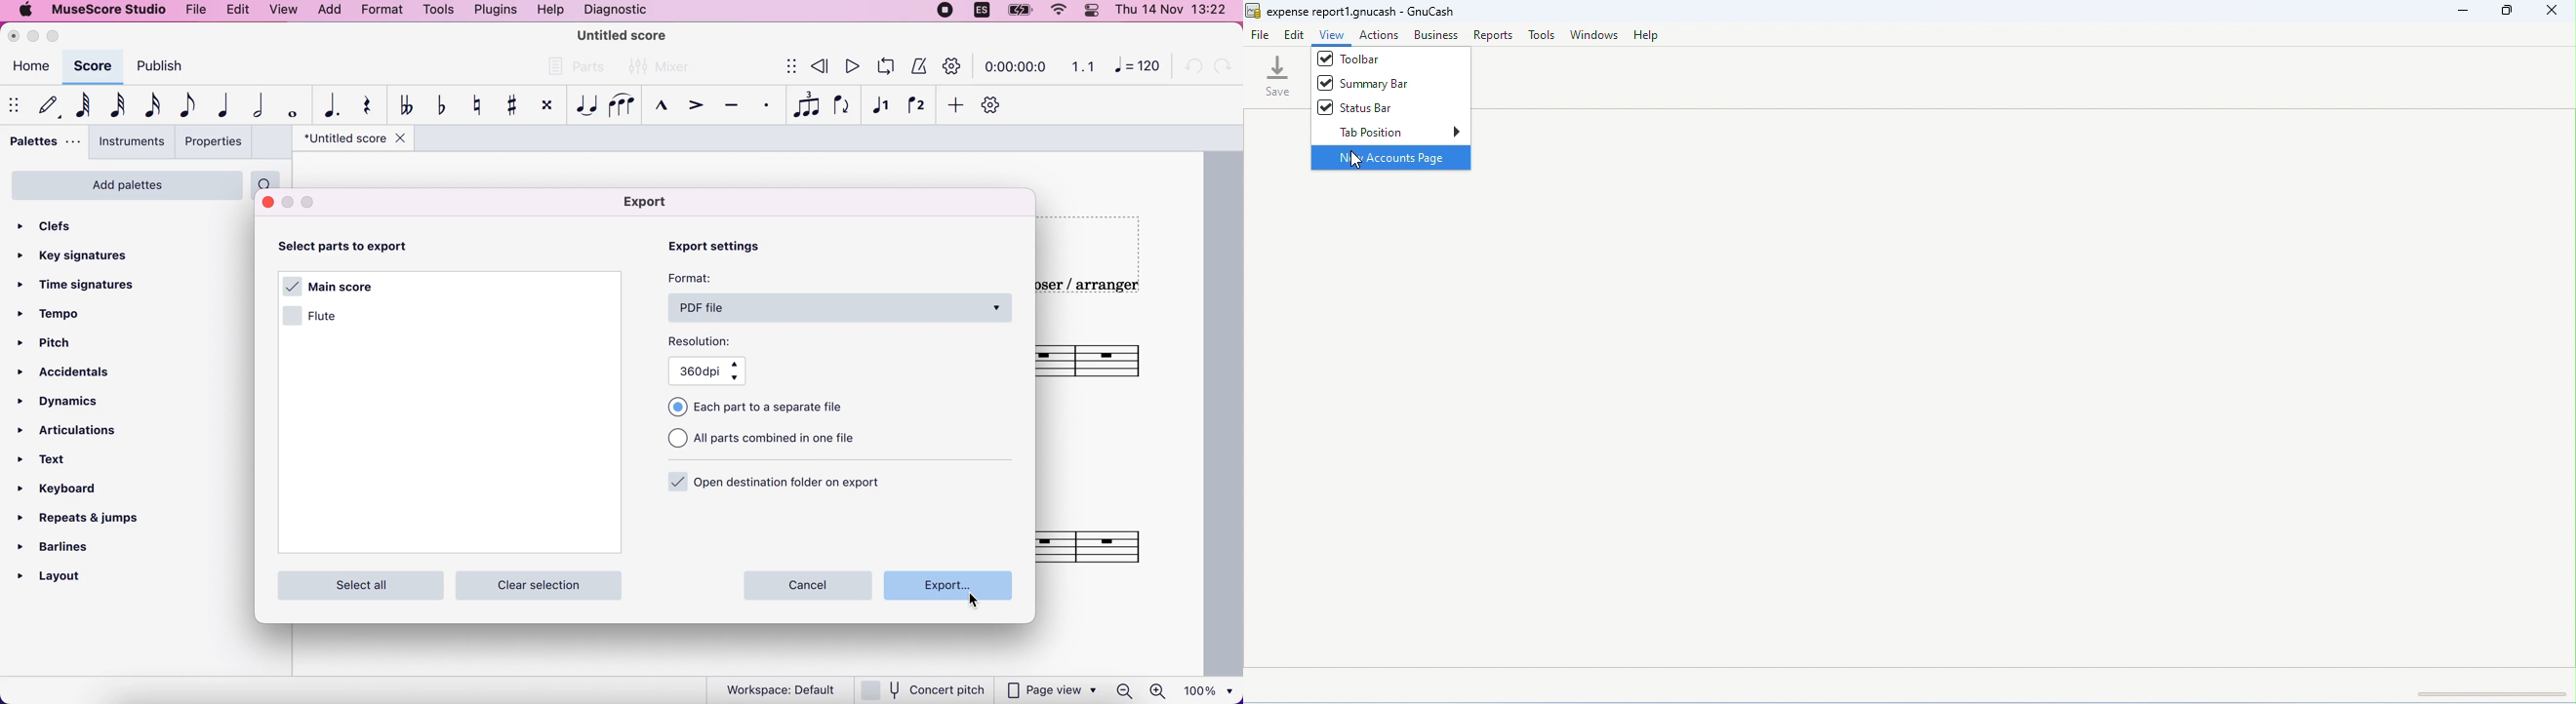 The height and width of the screenshot is (728, 2576). What do you see at coordinates (1380, 35) in the screenshot?
I see `actions` at bounding box center [1380, 35].